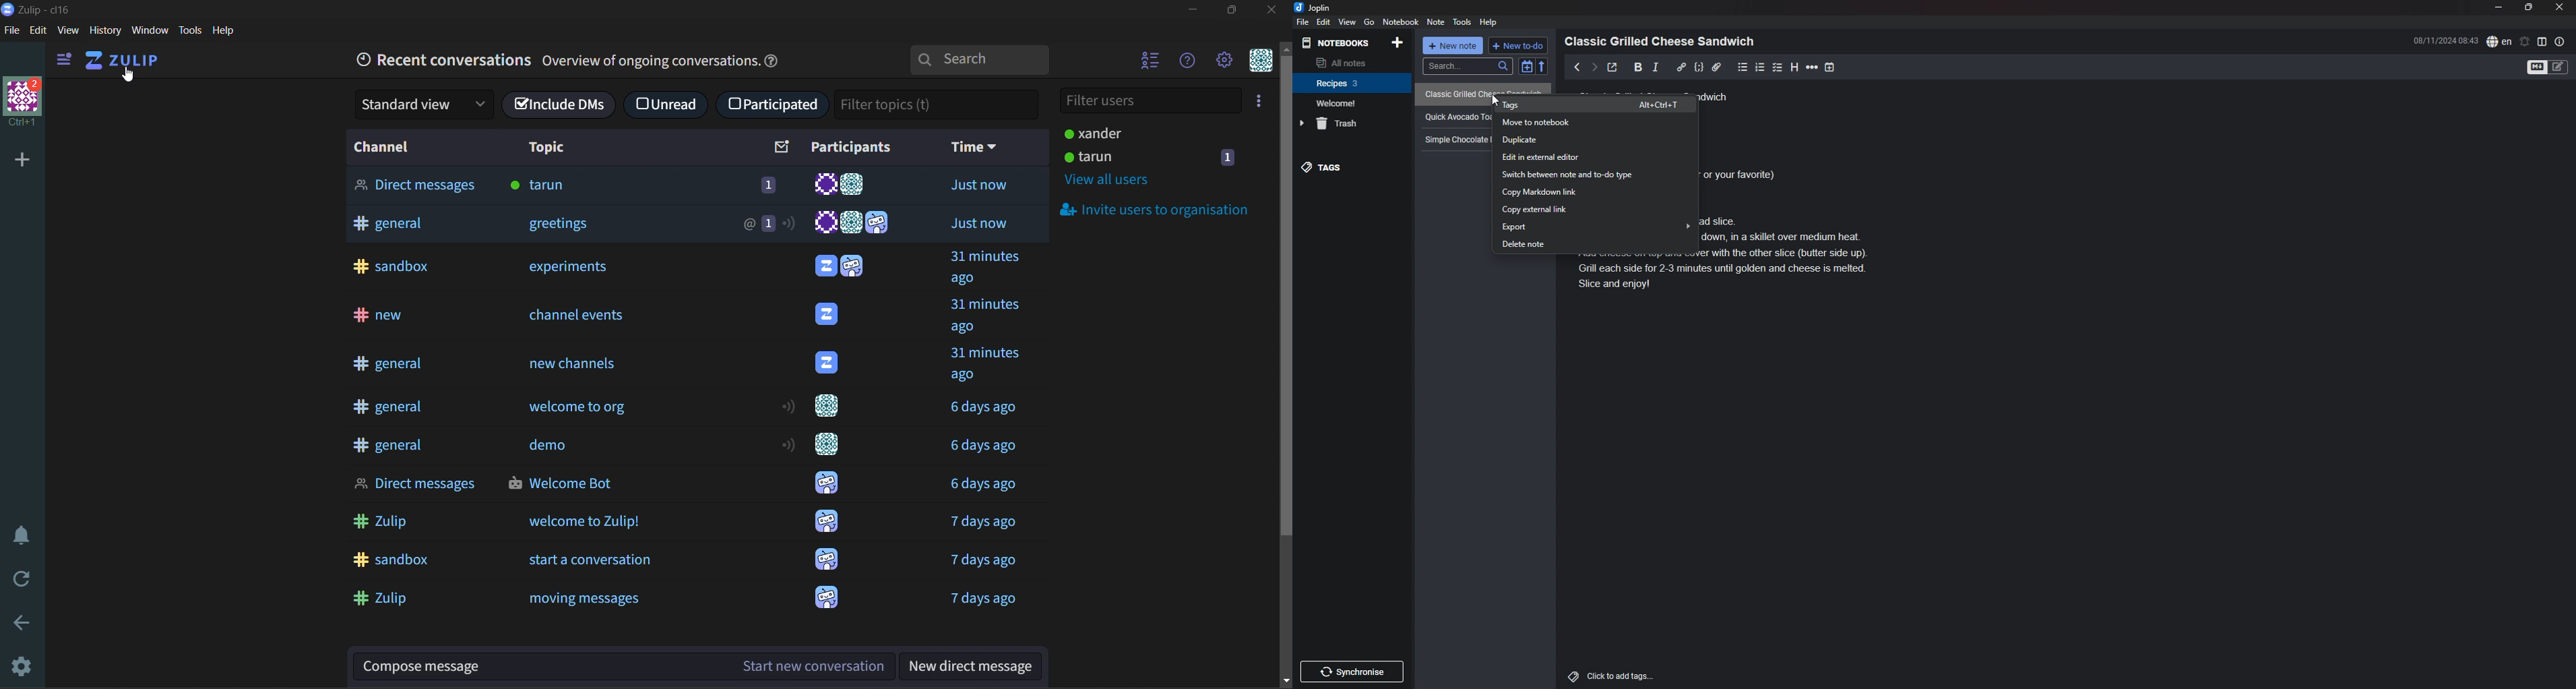 This screenshot has height=700, width=2576. I want to click on Time, so click(995, 448).